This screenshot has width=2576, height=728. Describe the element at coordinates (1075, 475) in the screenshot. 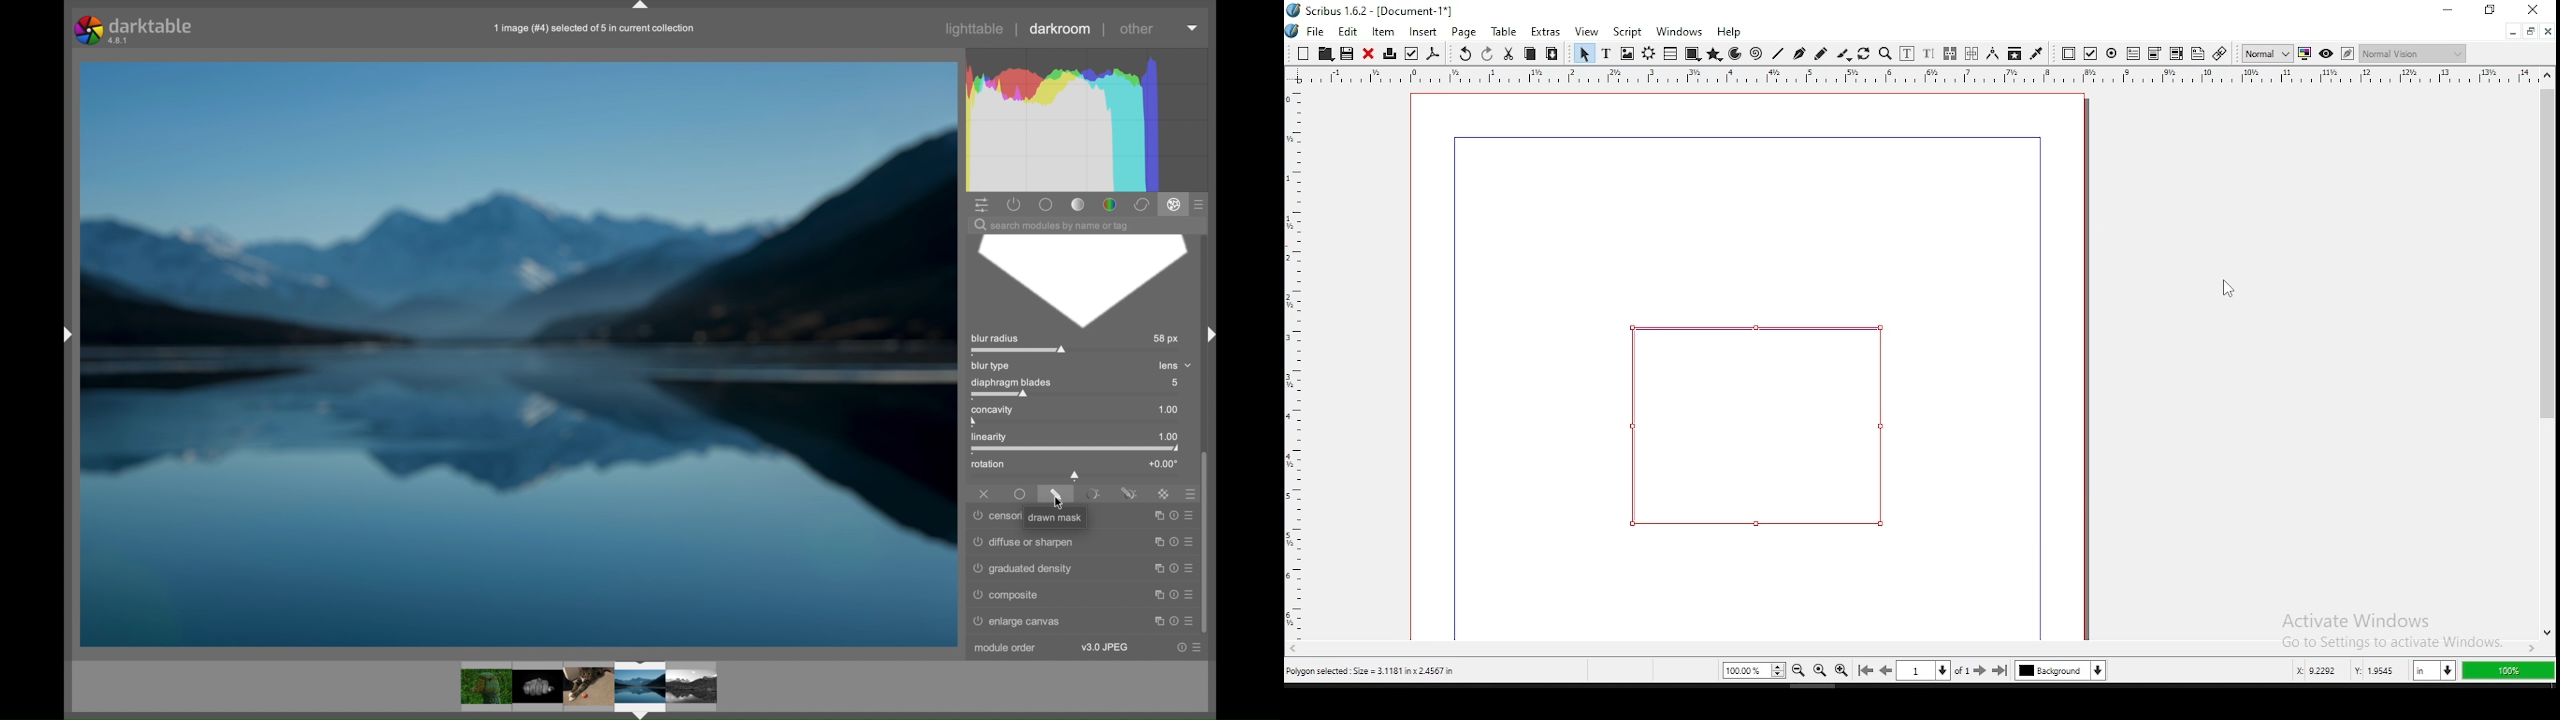

I see `slider` at that location.